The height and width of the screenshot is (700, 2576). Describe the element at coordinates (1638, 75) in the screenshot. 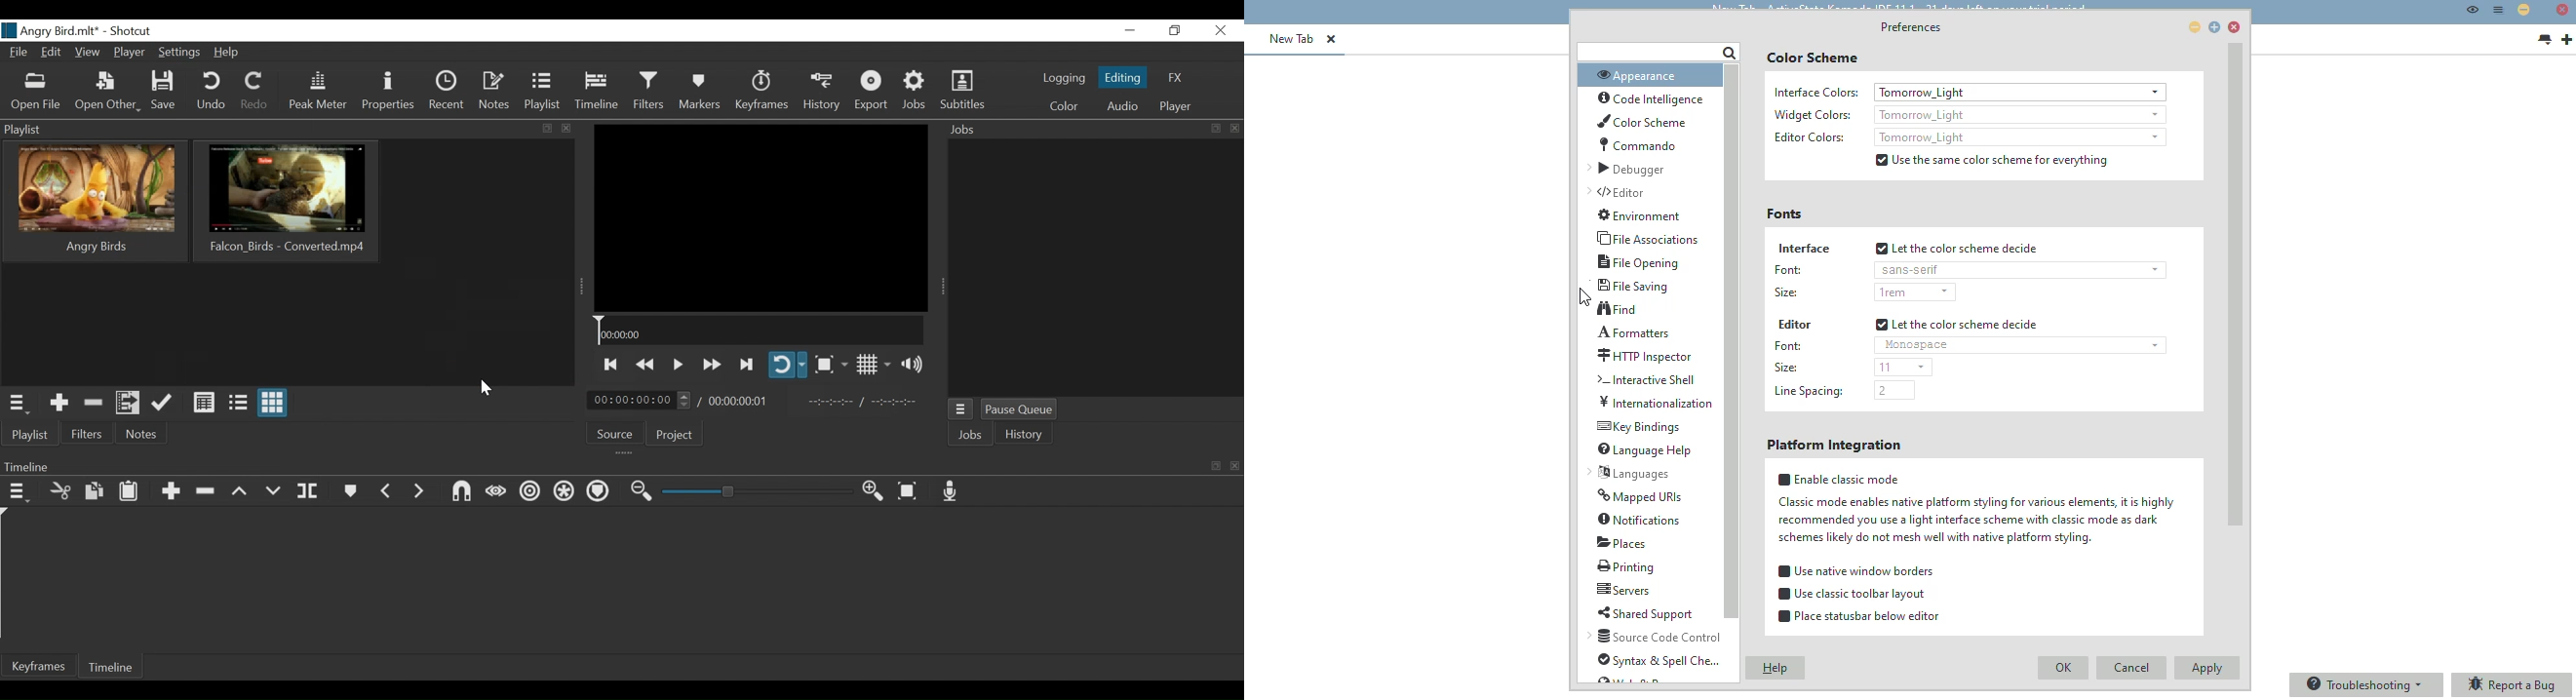

I see `appearance` at that location.